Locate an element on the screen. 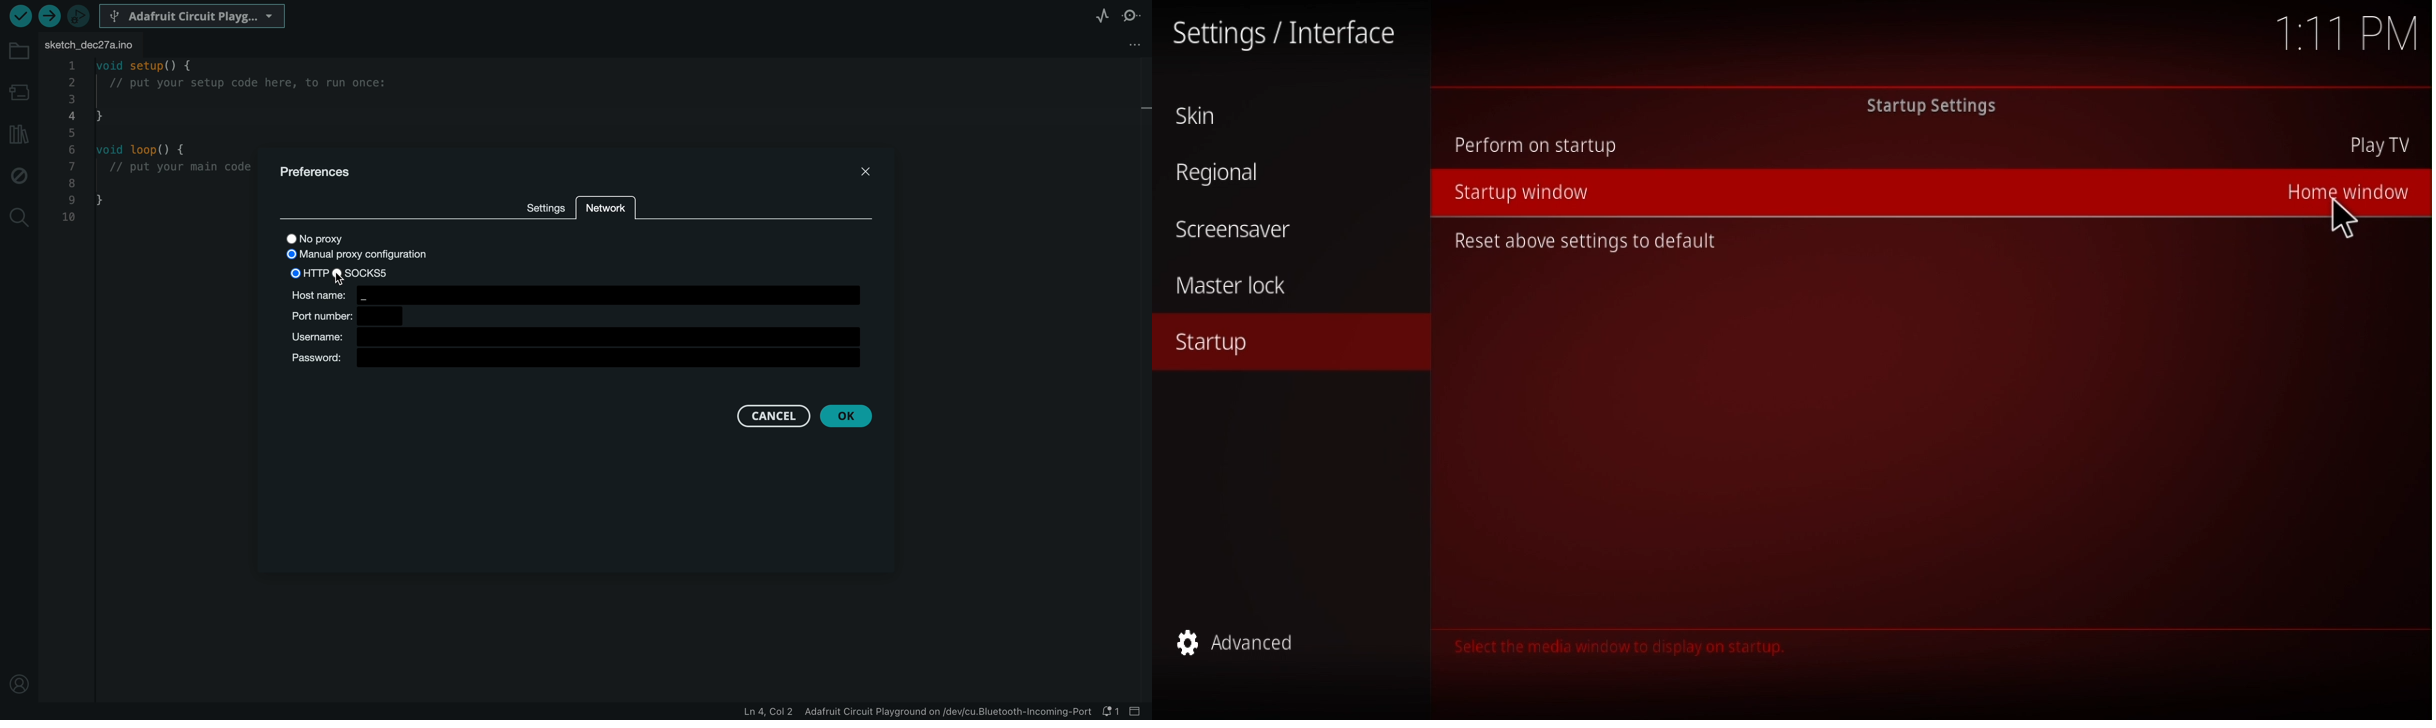 This screenshot has width=2436, height=728. reset above settings to default is located at coordinates (1584, 241).